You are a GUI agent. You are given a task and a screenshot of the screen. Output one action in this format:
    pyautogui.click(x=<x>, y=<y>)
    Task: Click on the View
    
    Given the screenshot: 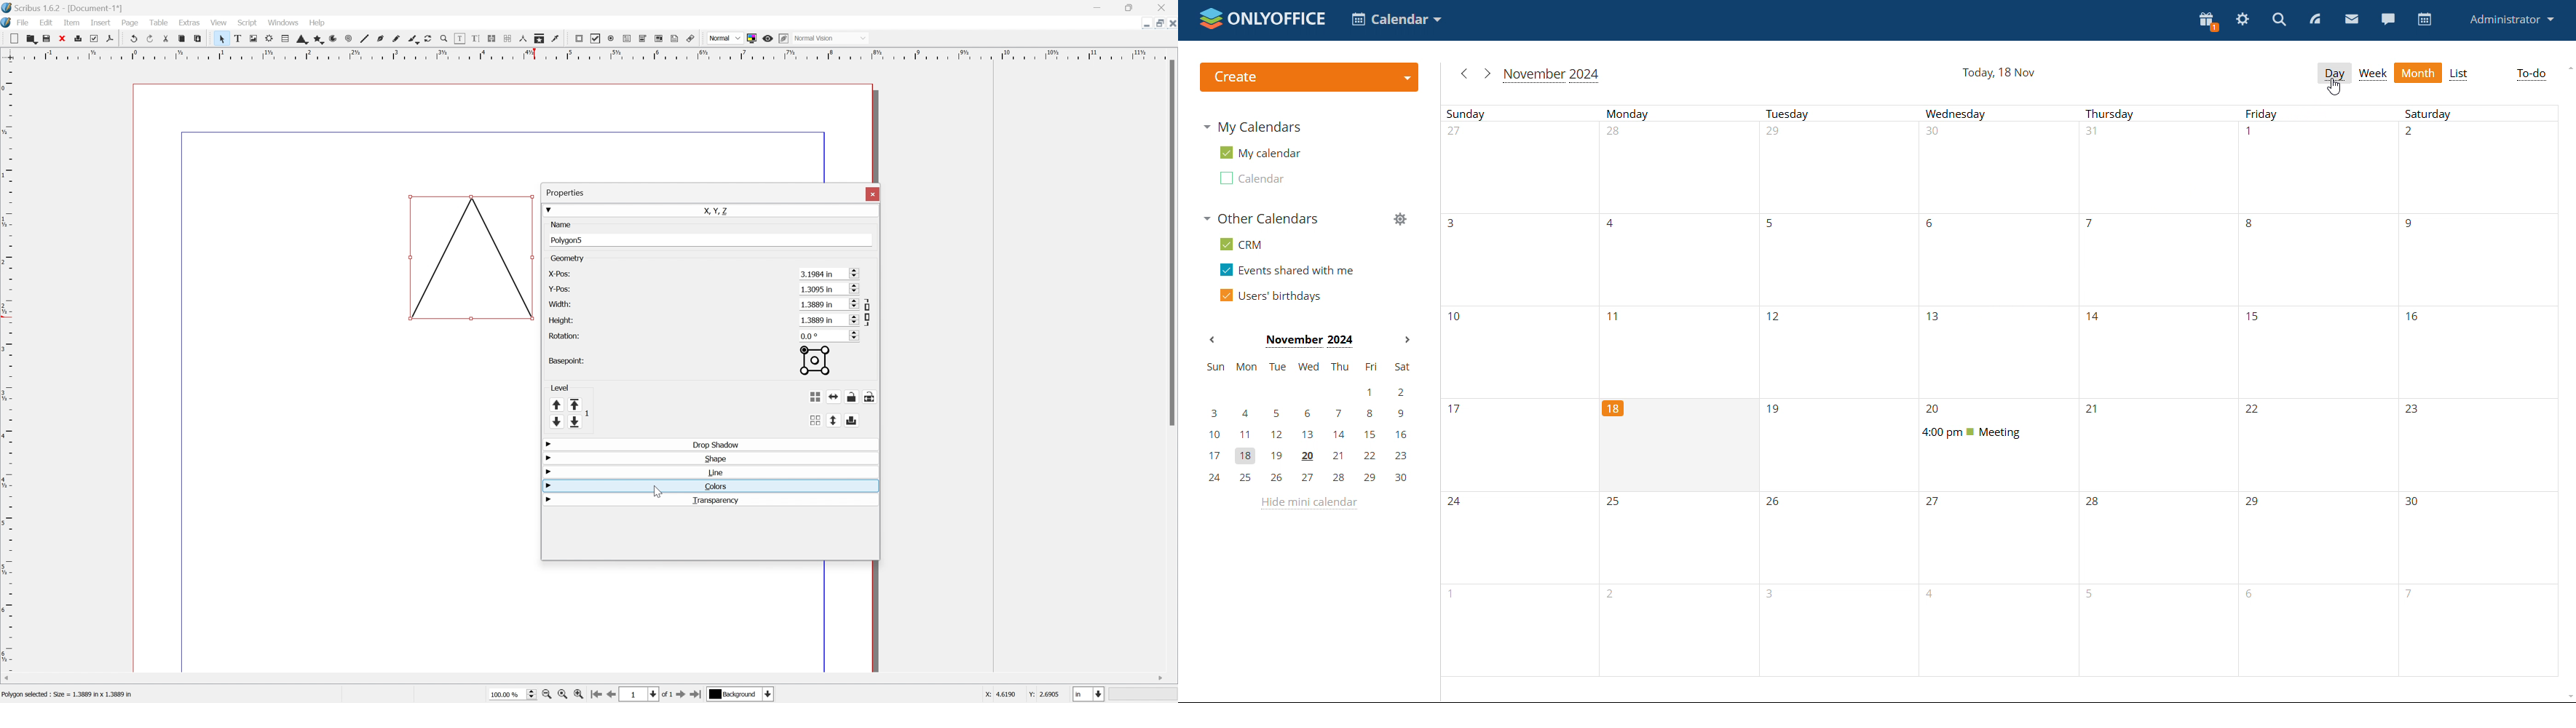 What is the action you would take?
    pyautogui.click(x=220, y=22)
    